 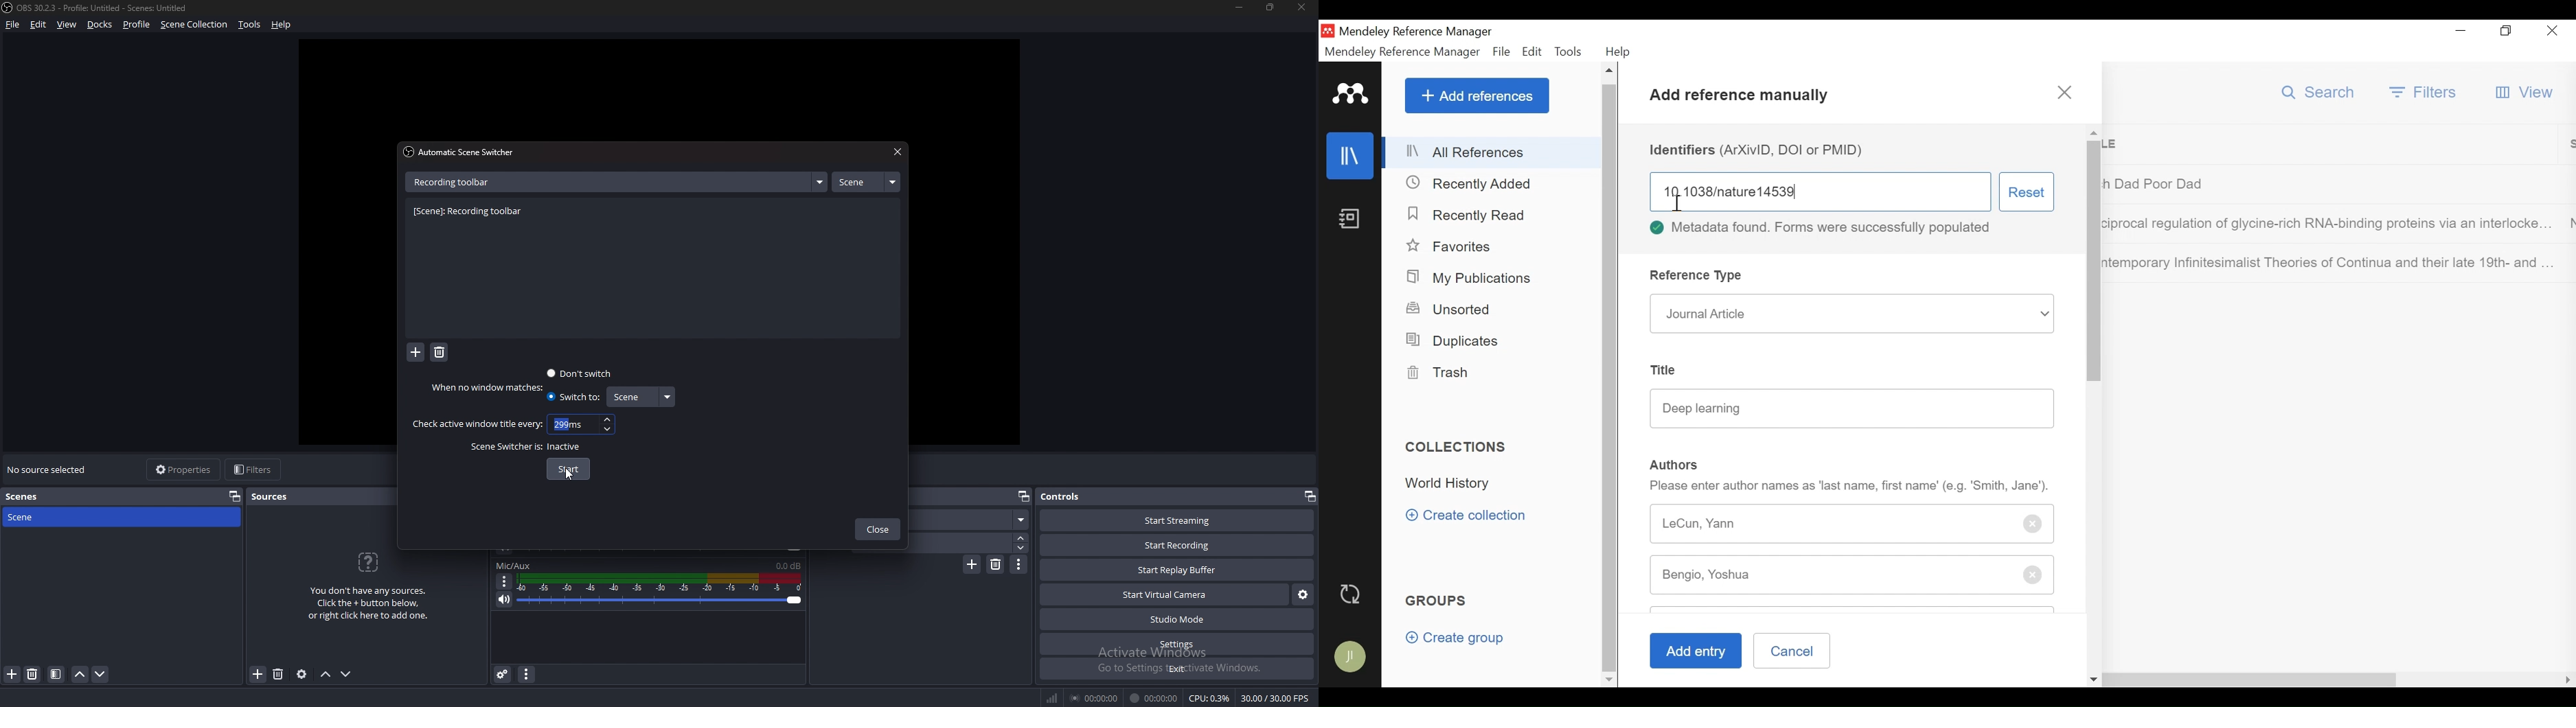 What do you see at coordinates (1761, 150) in the screenshot?
I see `Identifiers (DOI ArXivID or PMID)` at bounding box center [1761, 150].